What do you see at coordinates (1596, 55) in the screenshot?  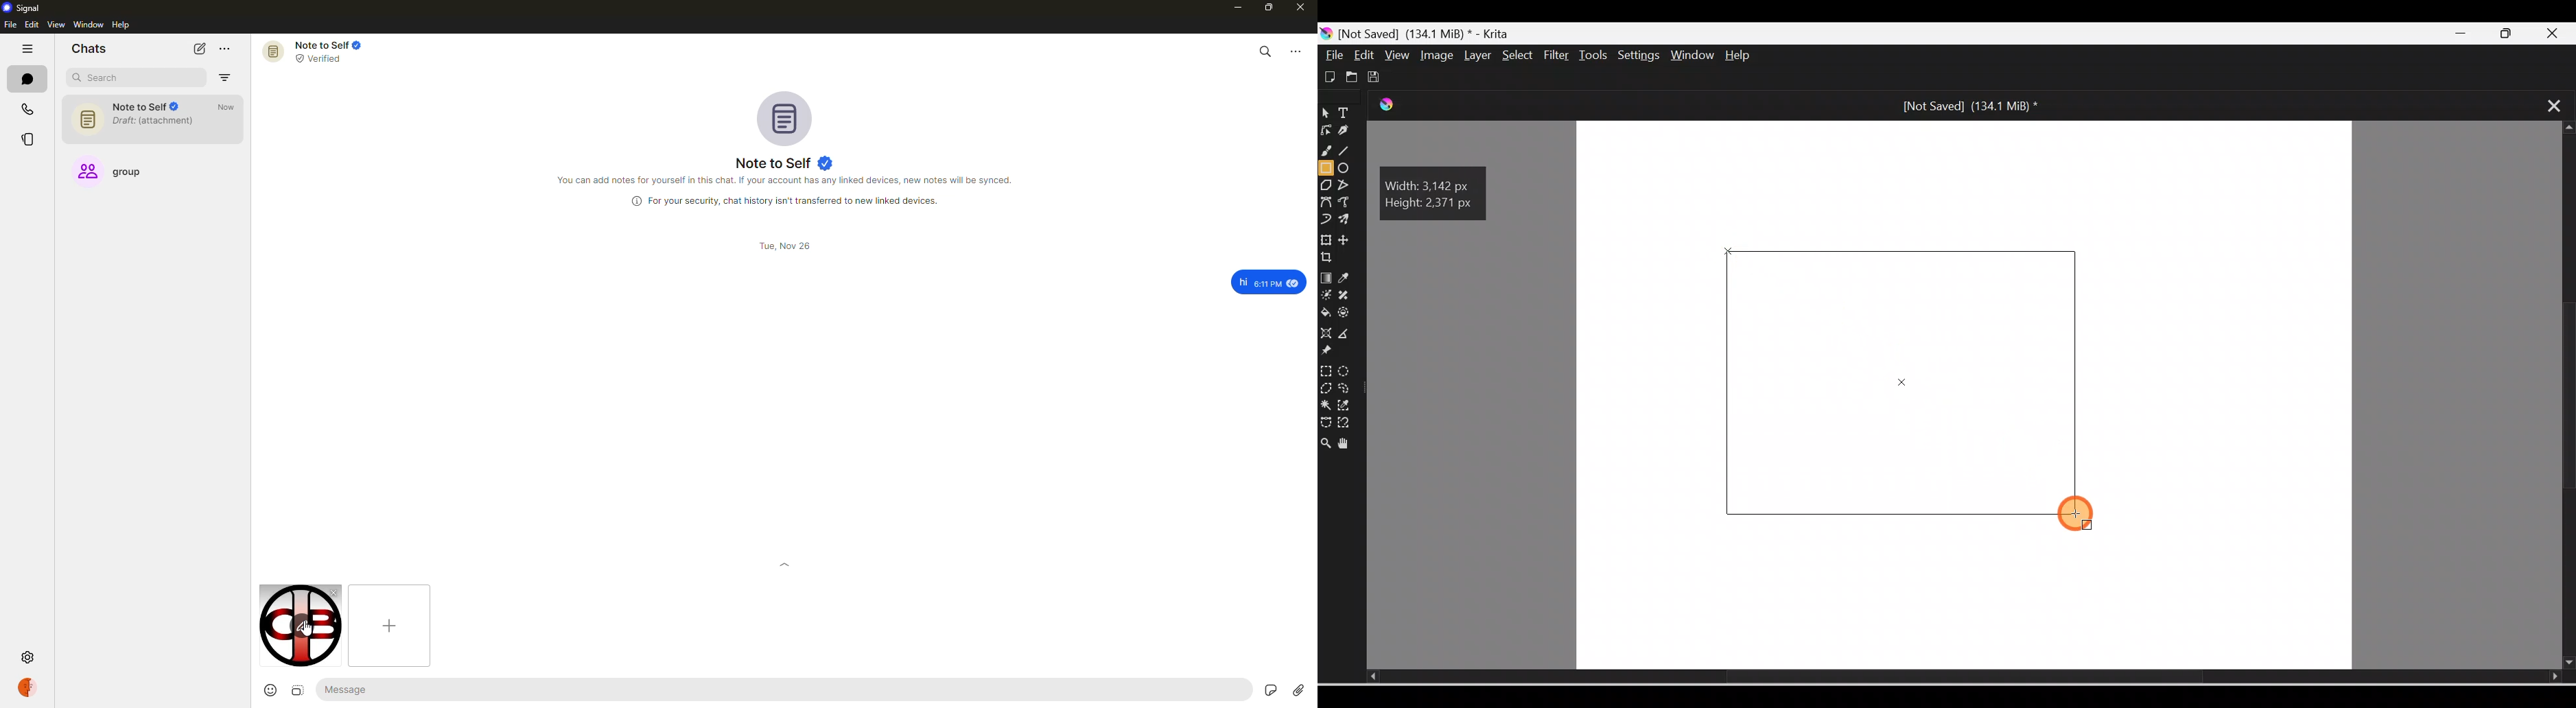 I see `Tools` at bounding box center [1596, 55].